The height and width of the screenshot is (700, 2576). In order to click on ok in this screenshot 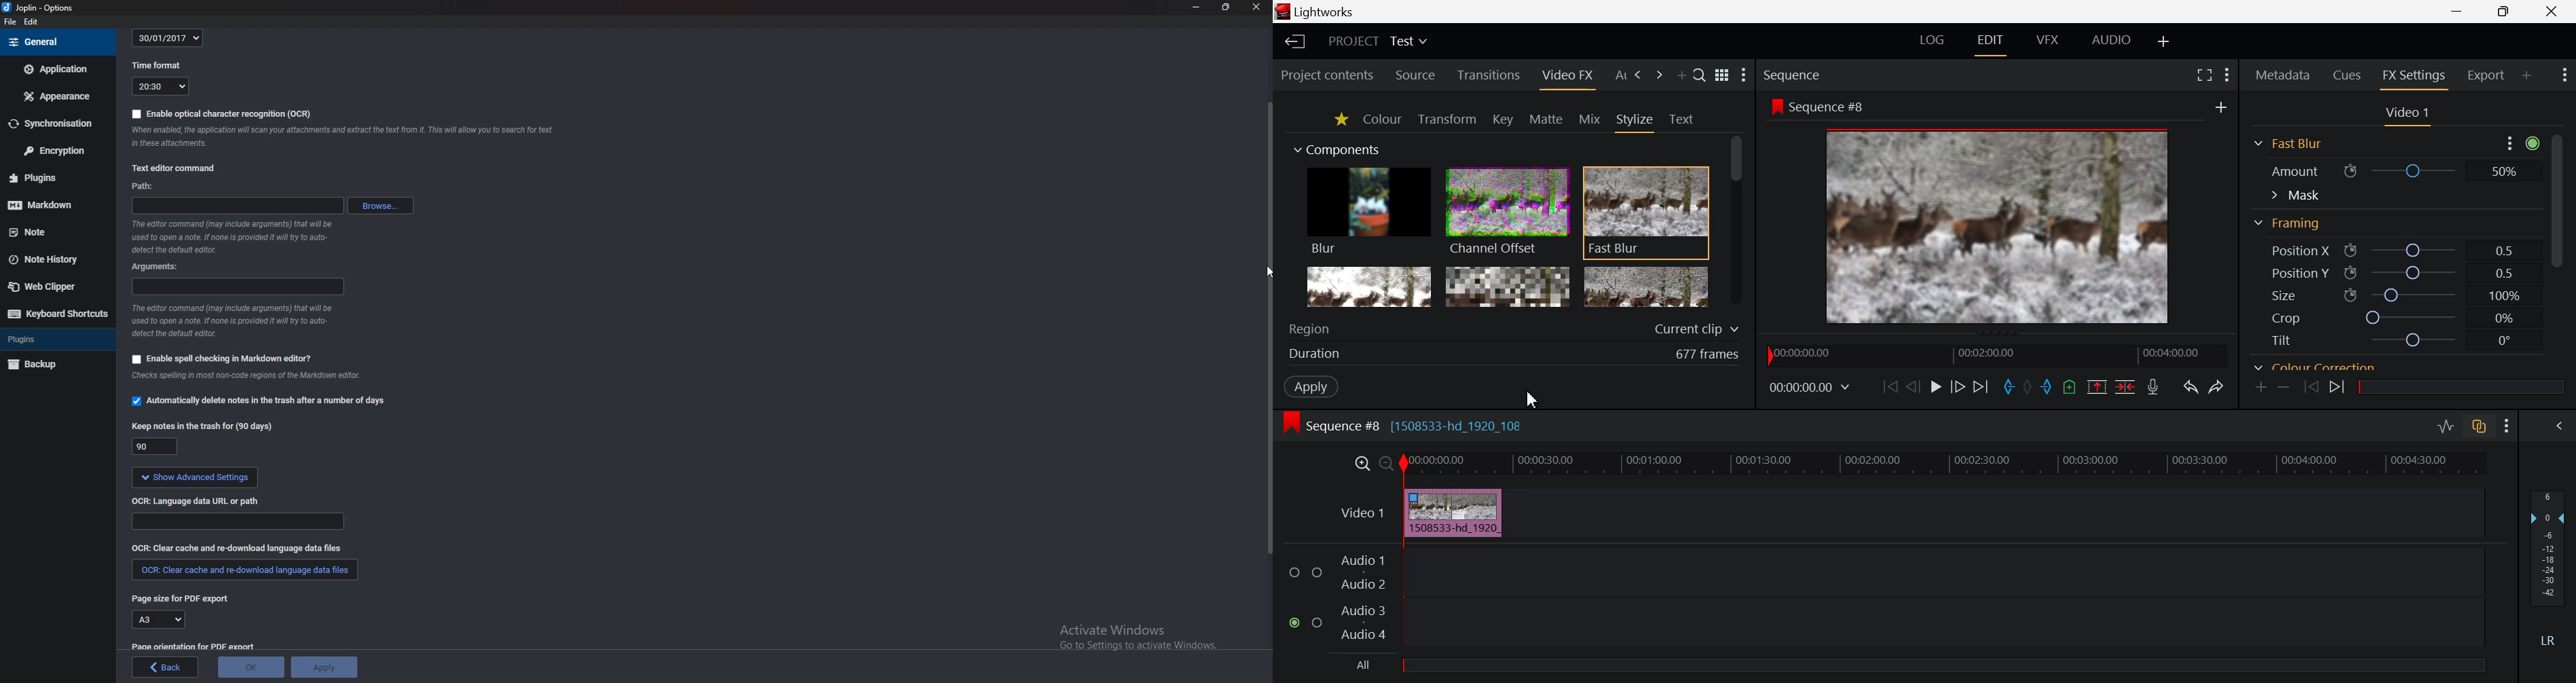, I will do `click(251, 667)`.